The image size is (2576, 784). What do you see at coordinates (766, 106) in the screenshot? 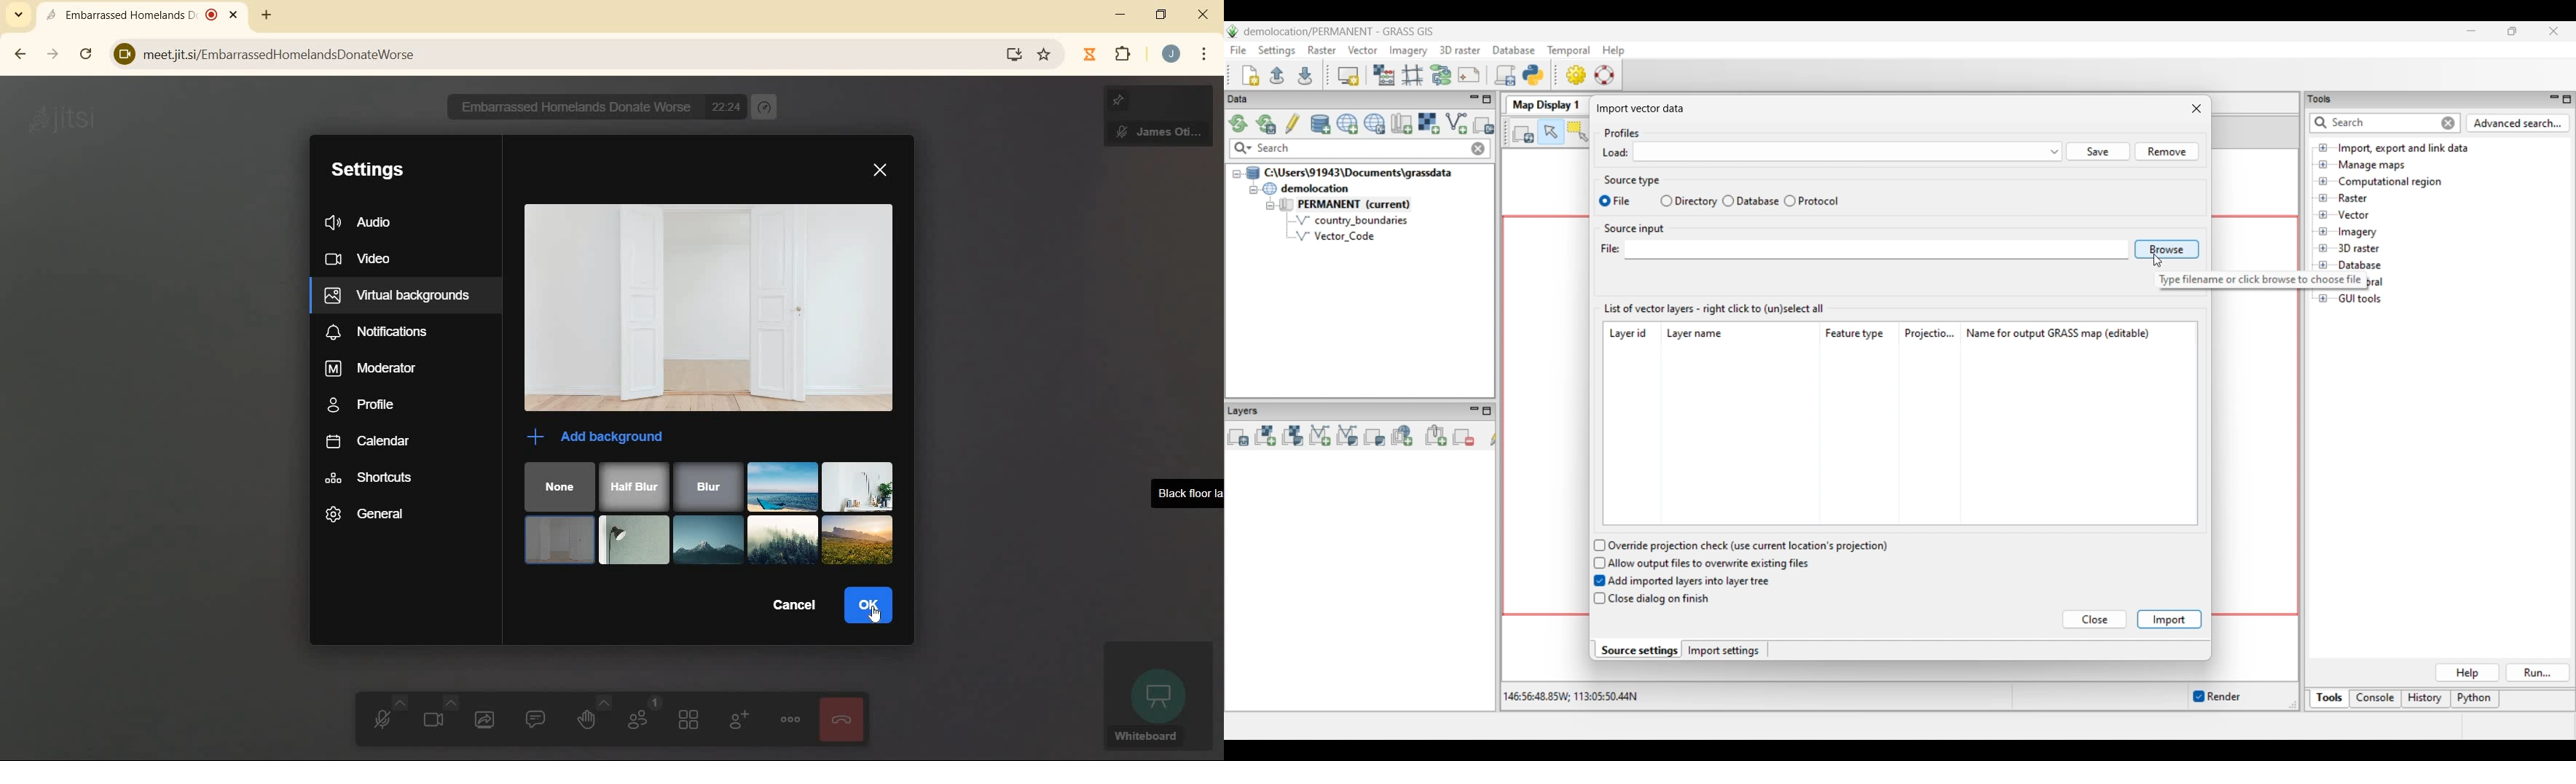
I see `performance settings` at bounding box center [766, 106].